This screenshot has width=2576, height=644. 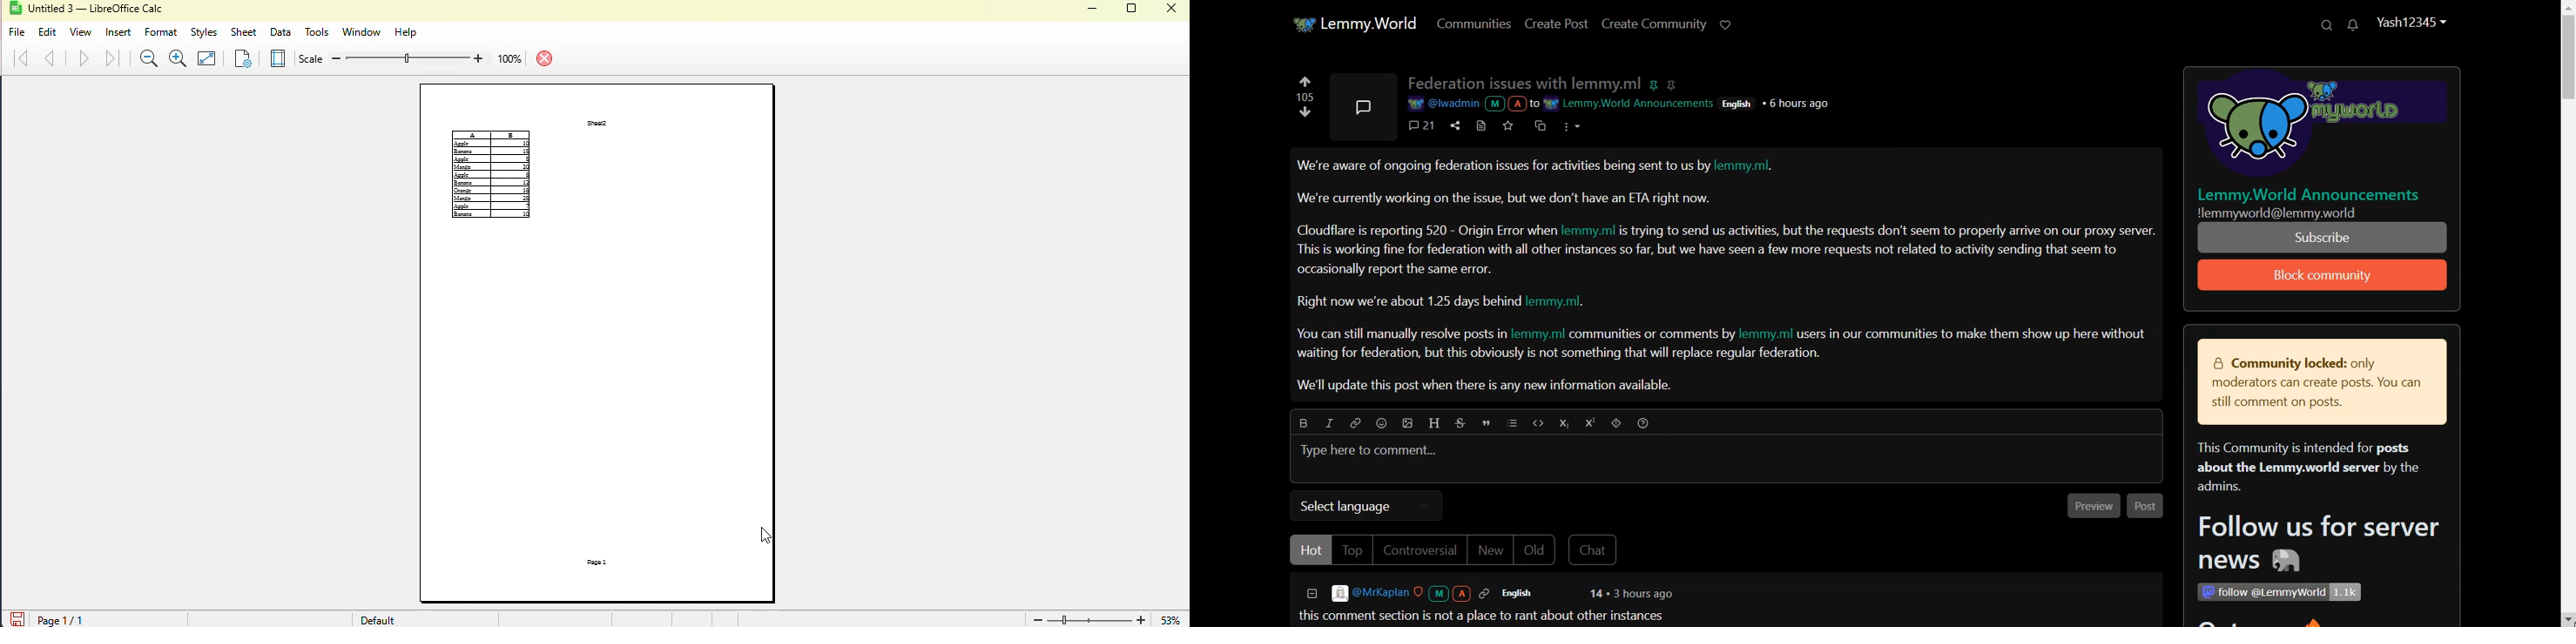 I want to click on 53% (zoom level), so click(x=1174, y=617).